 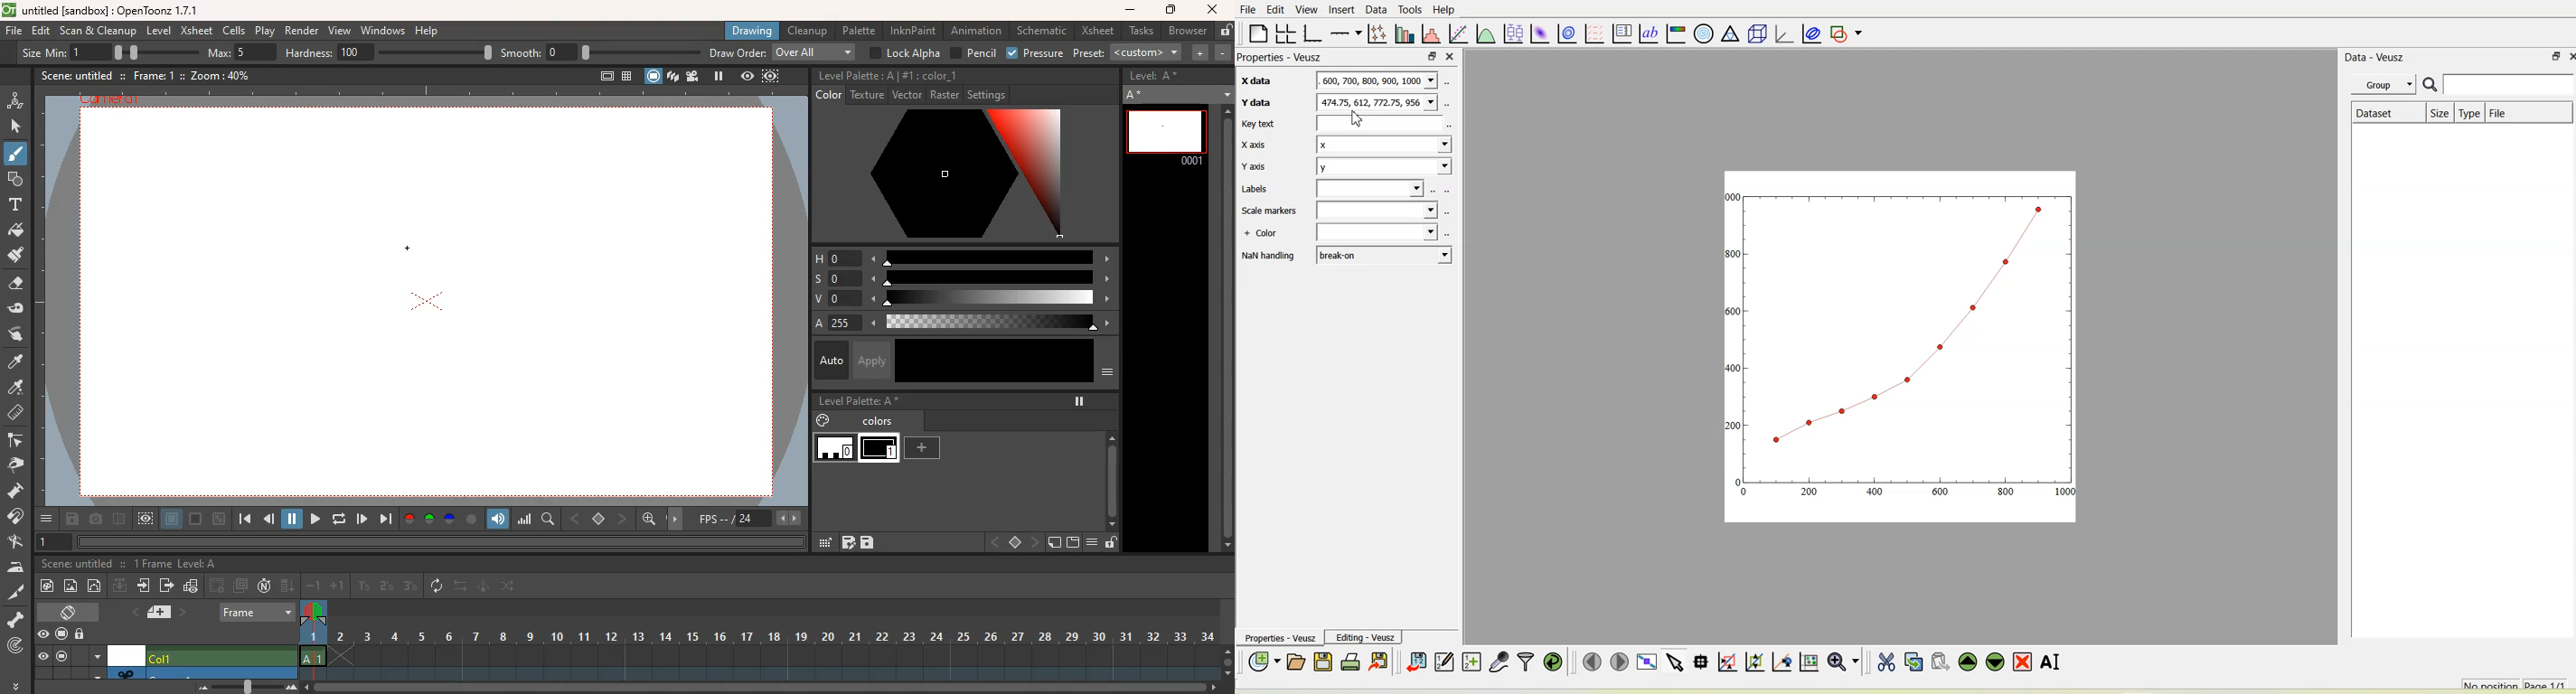 I want to click on Level: A*, so click(x=1157, y=77).